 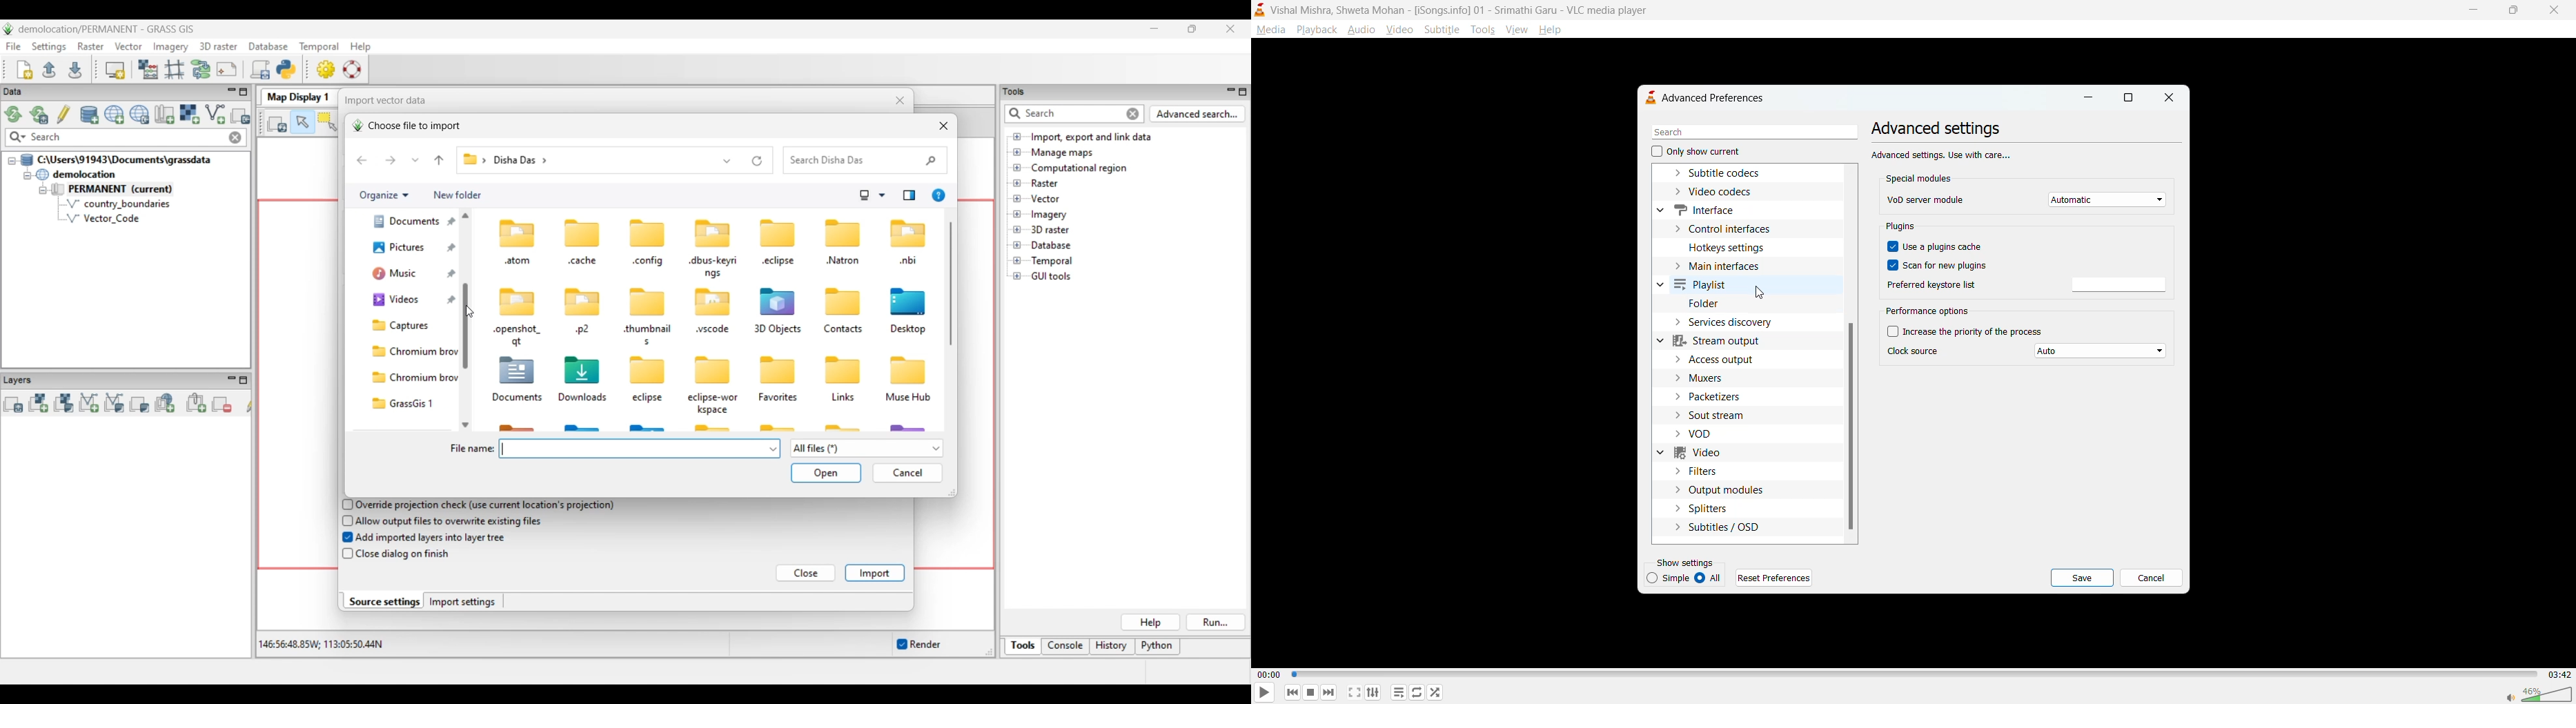 I want to click on Double click to collapse file thread, so click(x=116, y=160).